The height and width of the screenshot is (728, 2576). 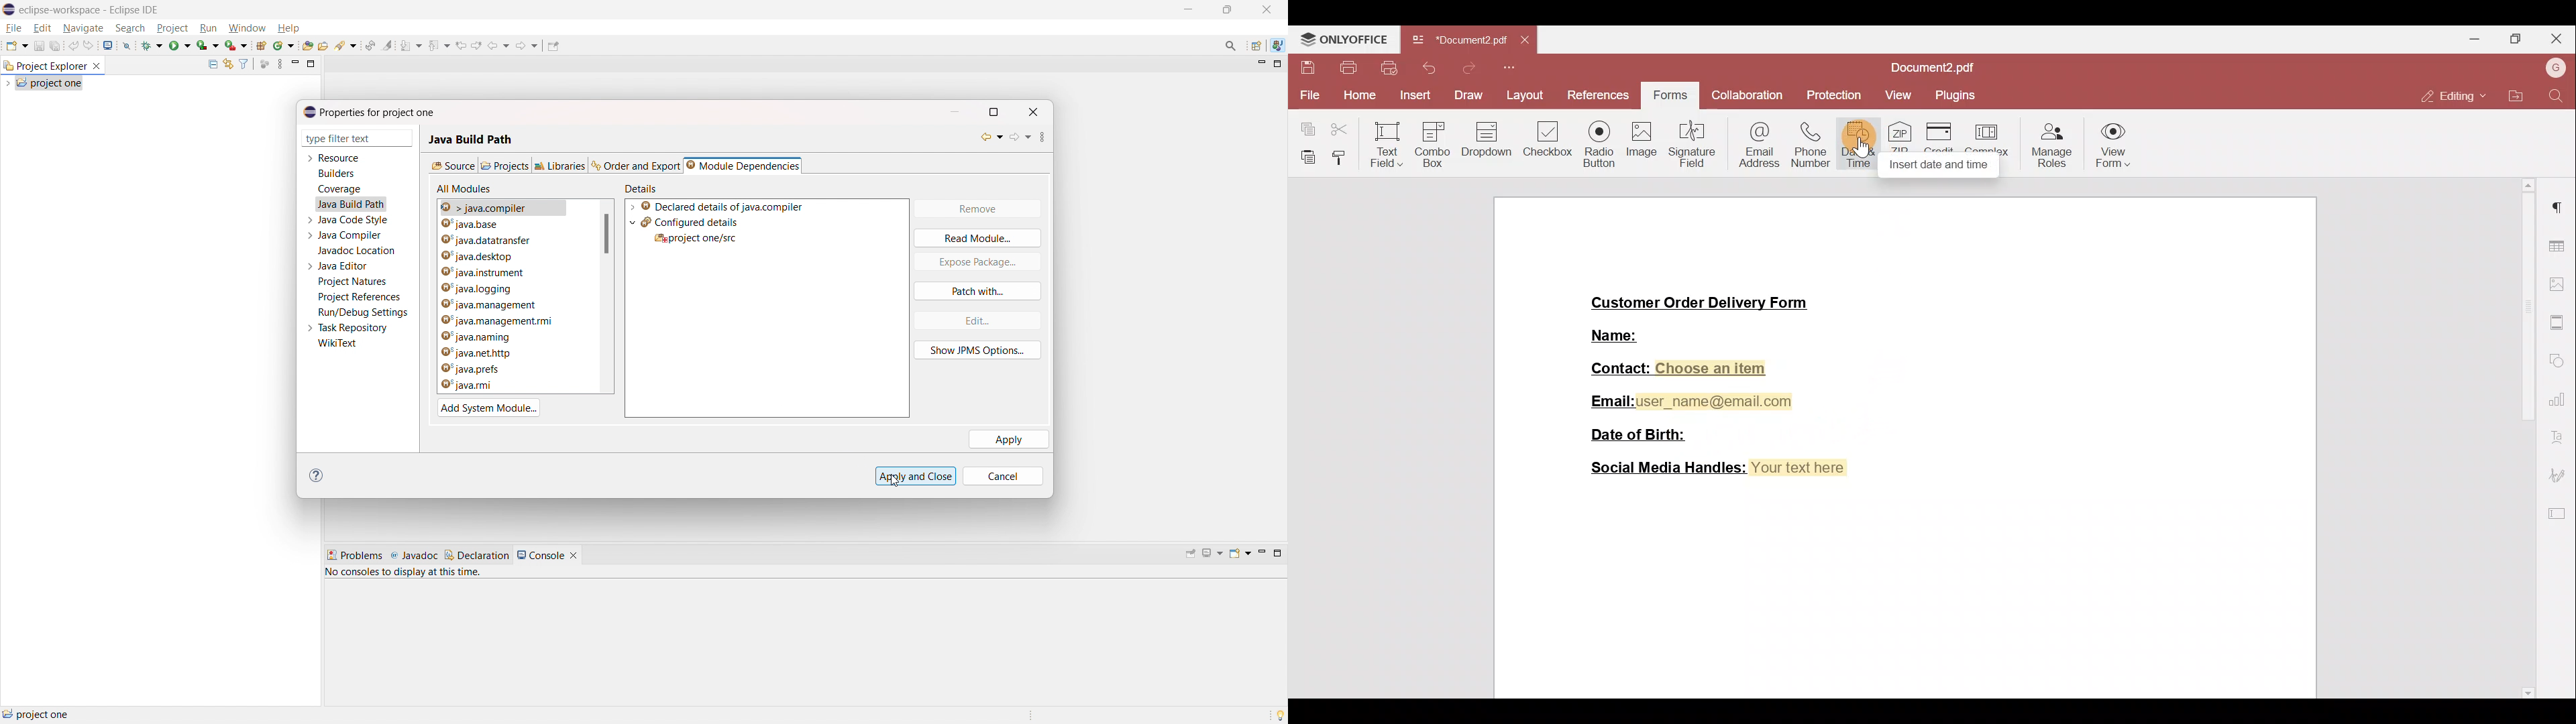 What do you see at coordinates (1277, 46) in the screenshot?
I see `java` at bounding box center [1277, 46].